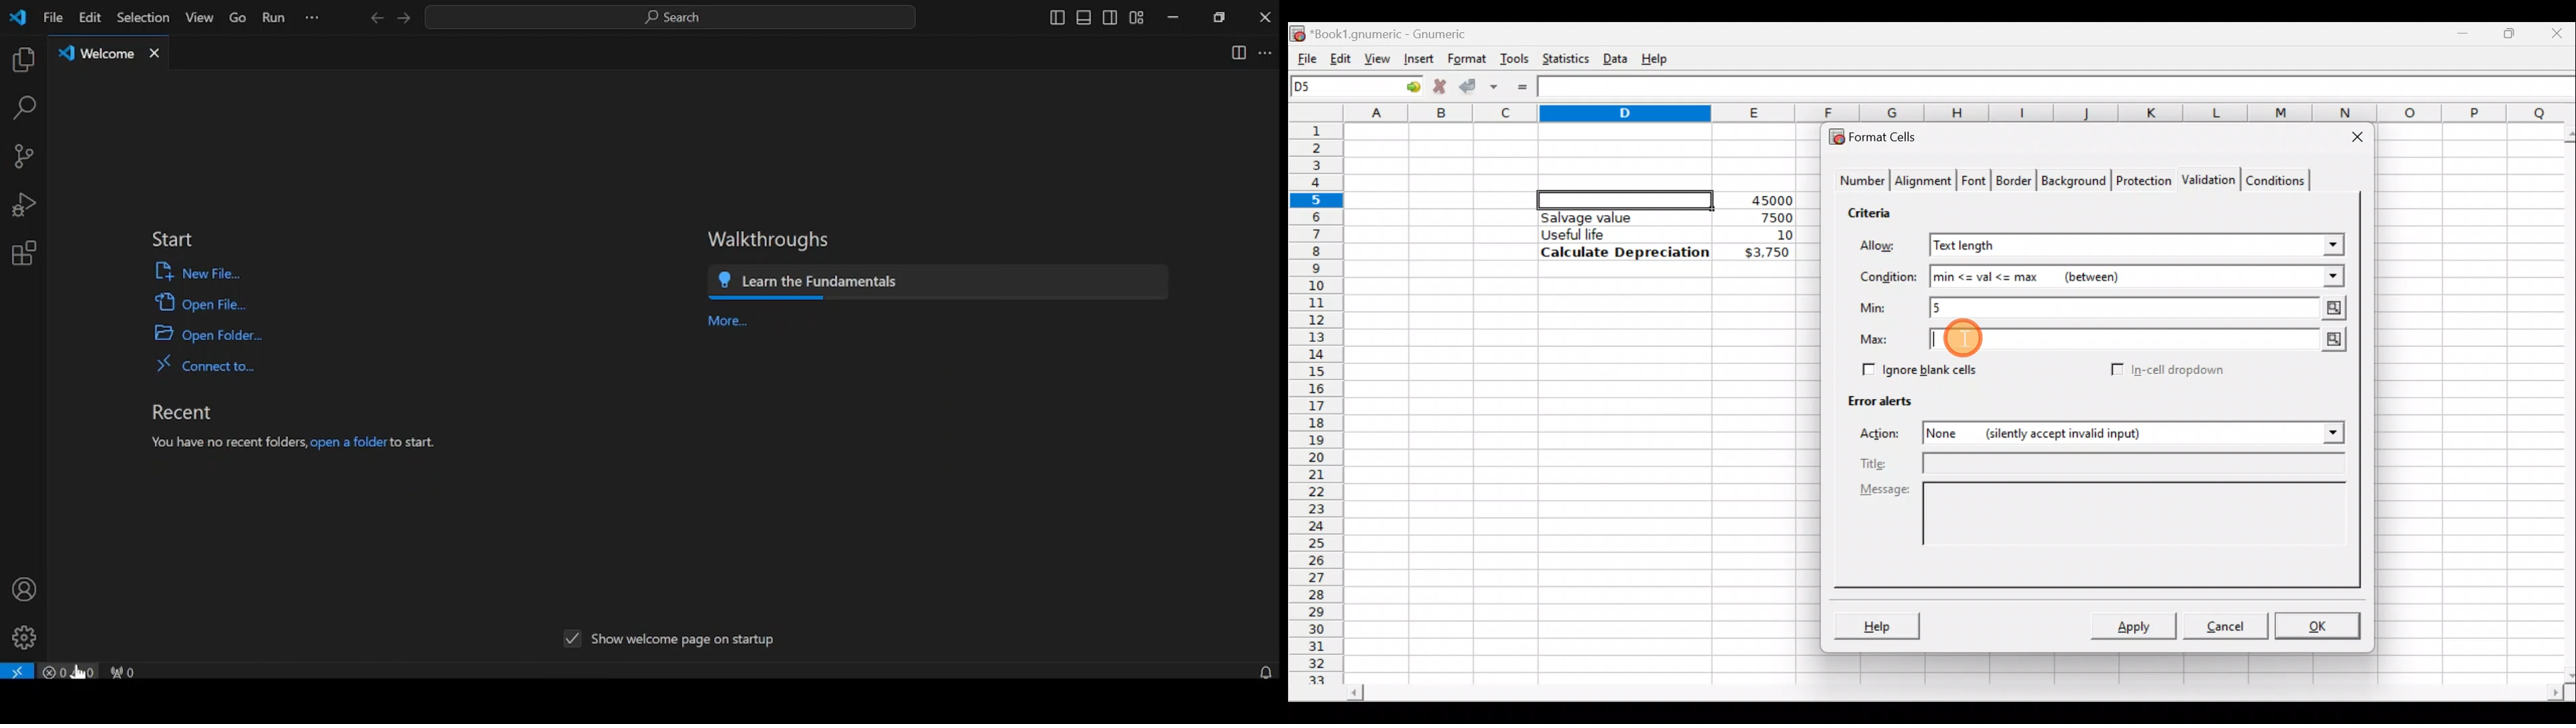 The width and height of the screenshot is (2576, 728). Describe the element at coordinates (1522, 87) in the screenshot. I see `Enter formula` at that location.